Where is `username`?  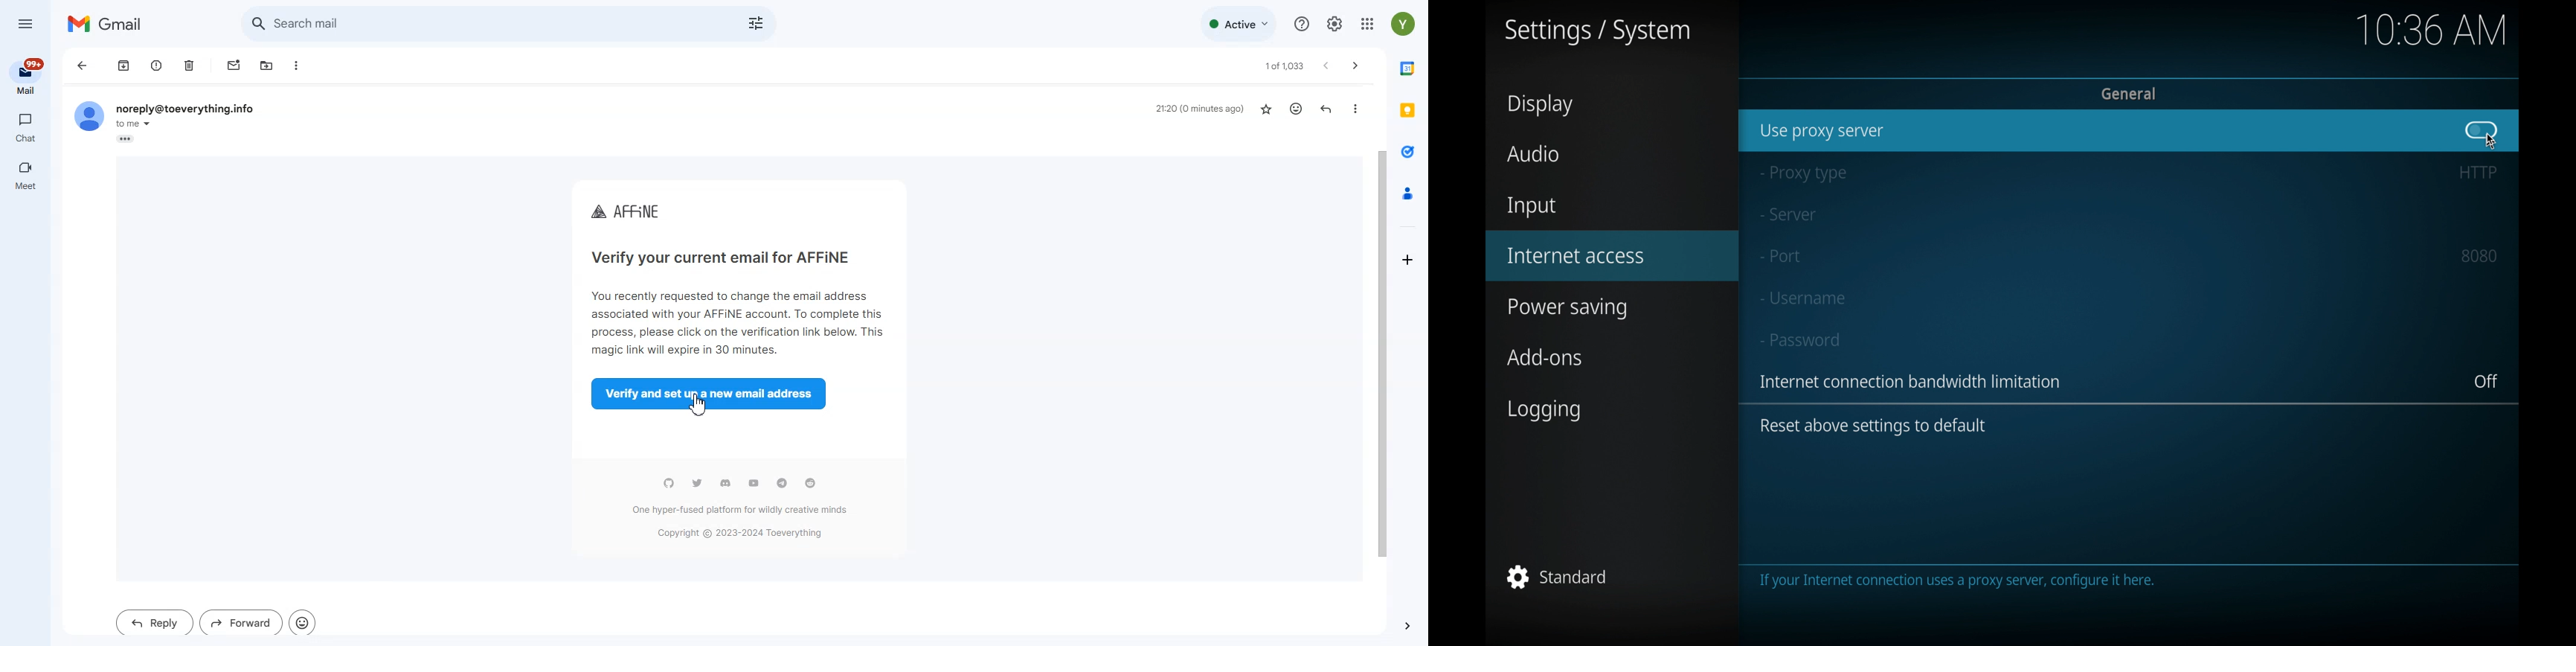 username is located at coordinates (1802, 298).